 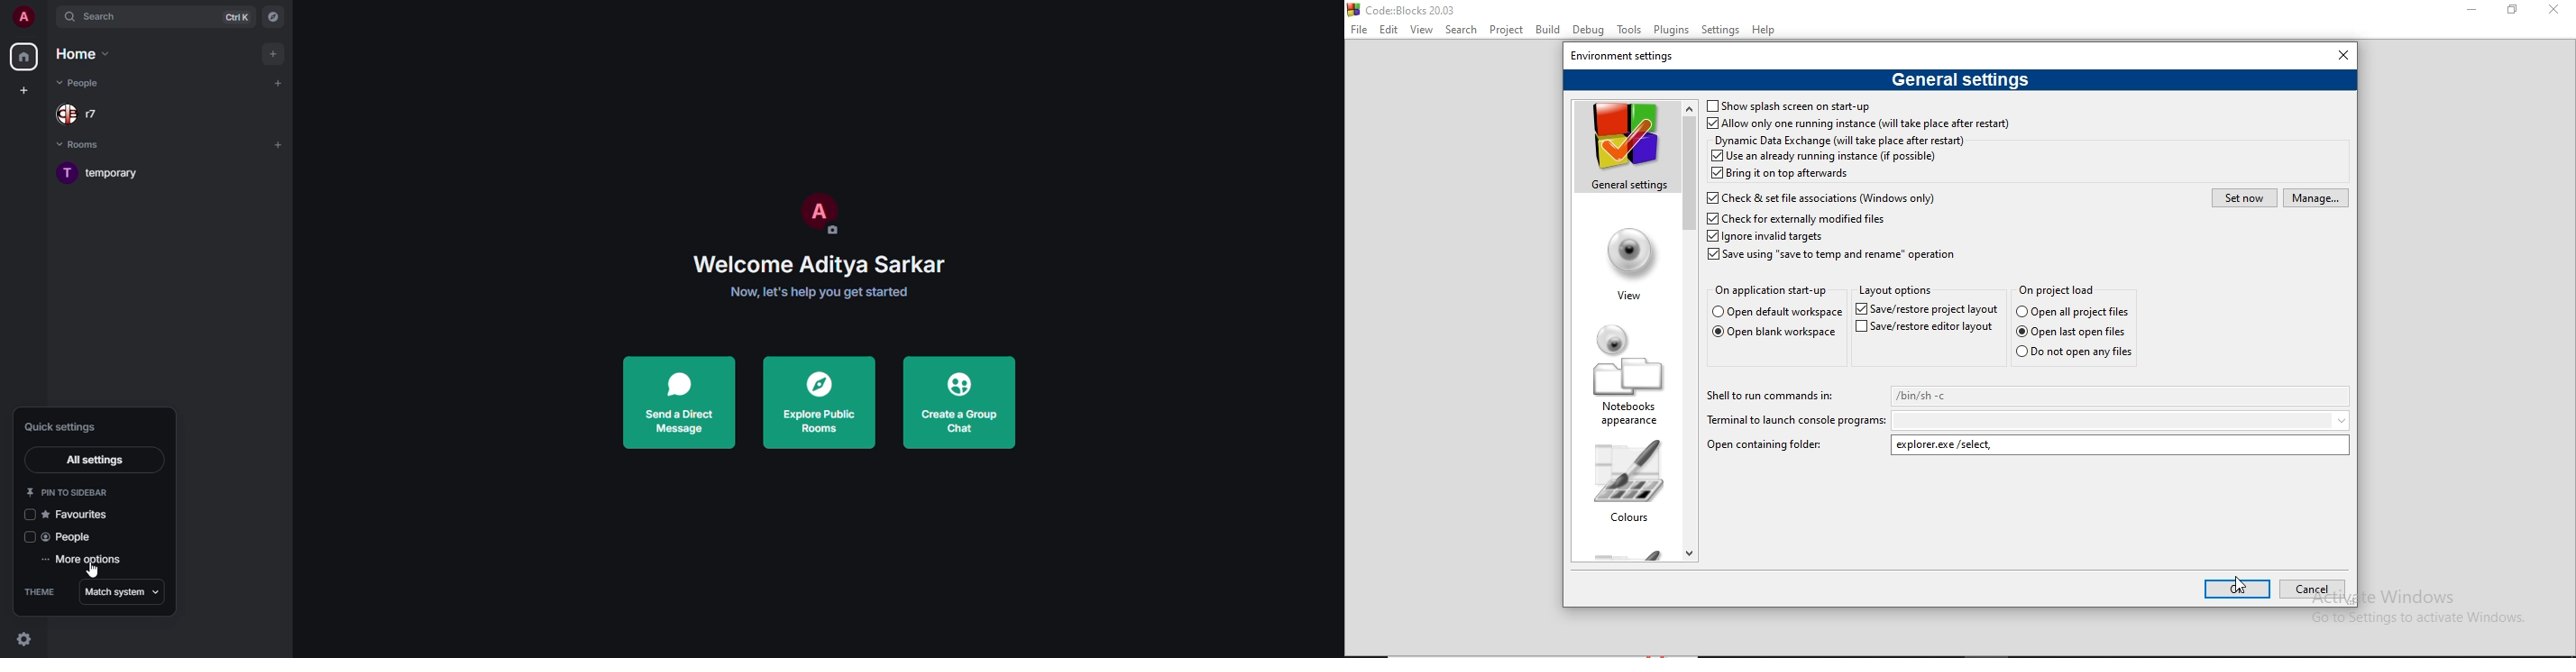 What do you see at coordinates (81, 83) in the screenshot?
I see `people` at bounding box center [81, 83].